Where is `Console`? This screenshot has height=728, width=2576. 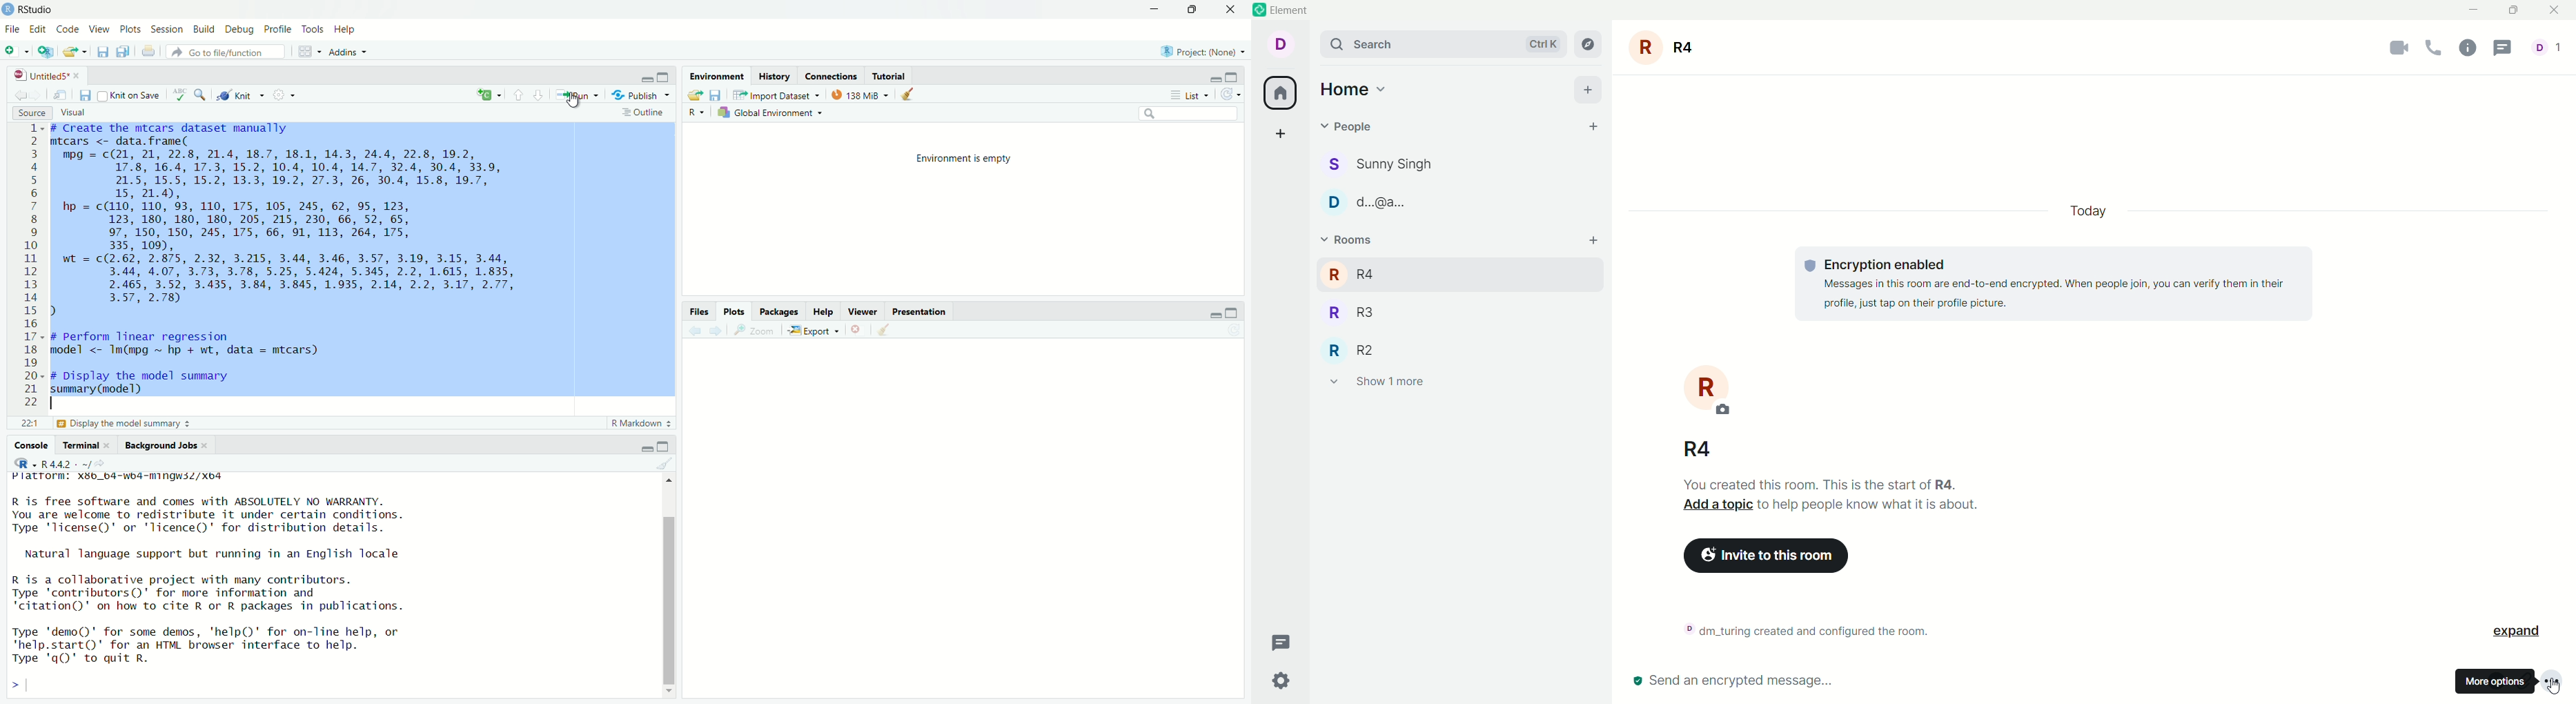
Console is located at coordinates (31, 447).